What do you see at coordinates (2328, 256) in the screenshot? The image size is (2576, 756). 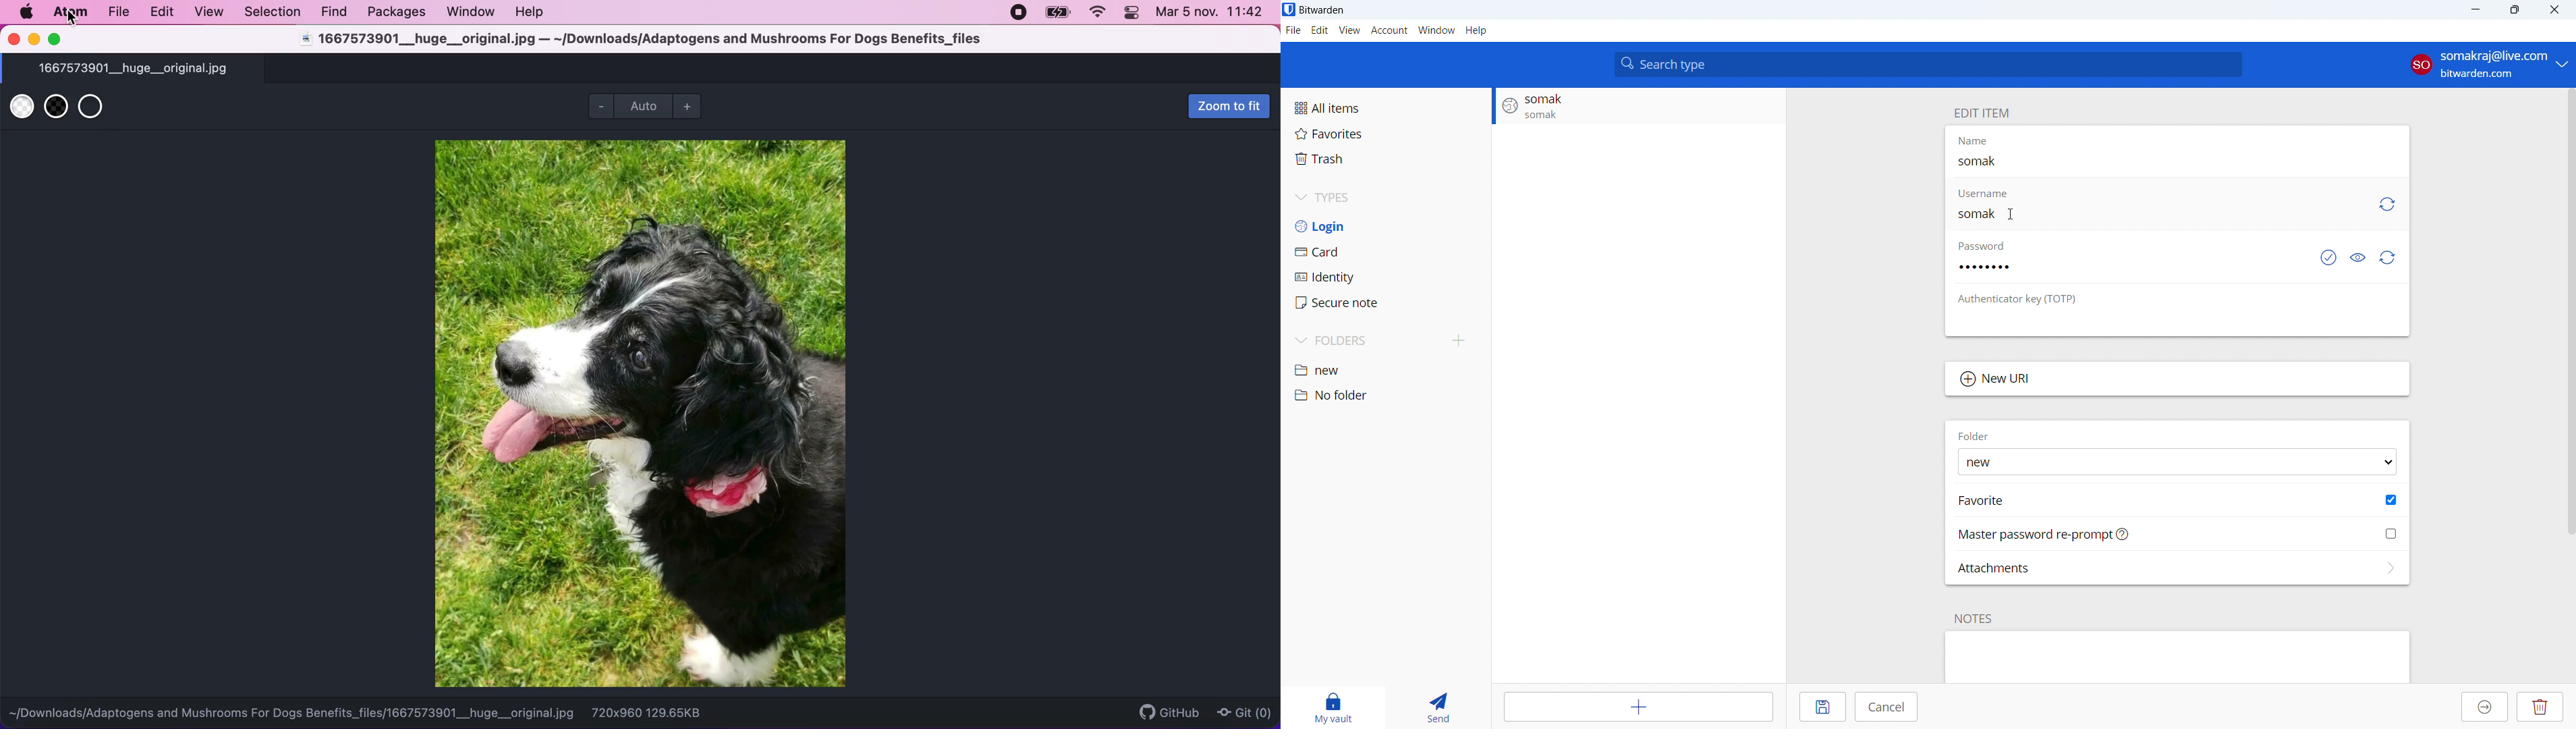 I see `check if password has been exposed` at bounding box center [2328, 256].